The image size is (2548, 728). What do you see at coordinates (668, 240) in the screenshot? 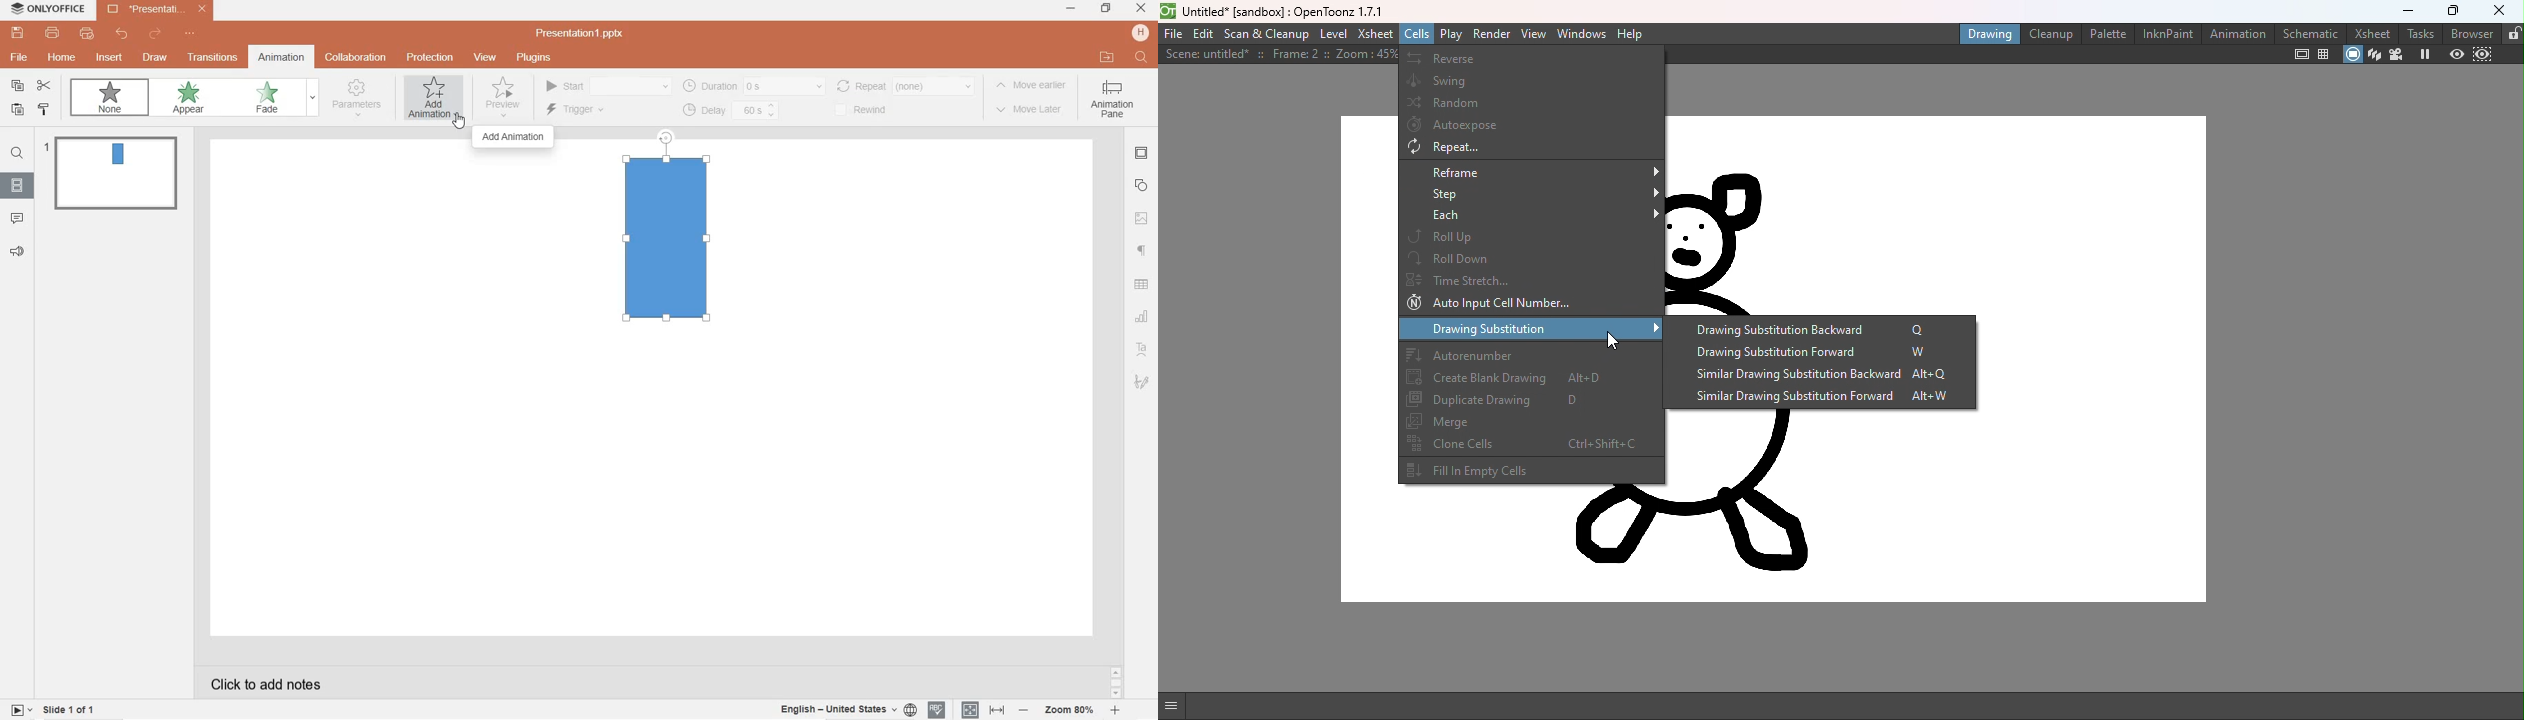
I see `Rectangle shape` at bounding box center [668, 240].